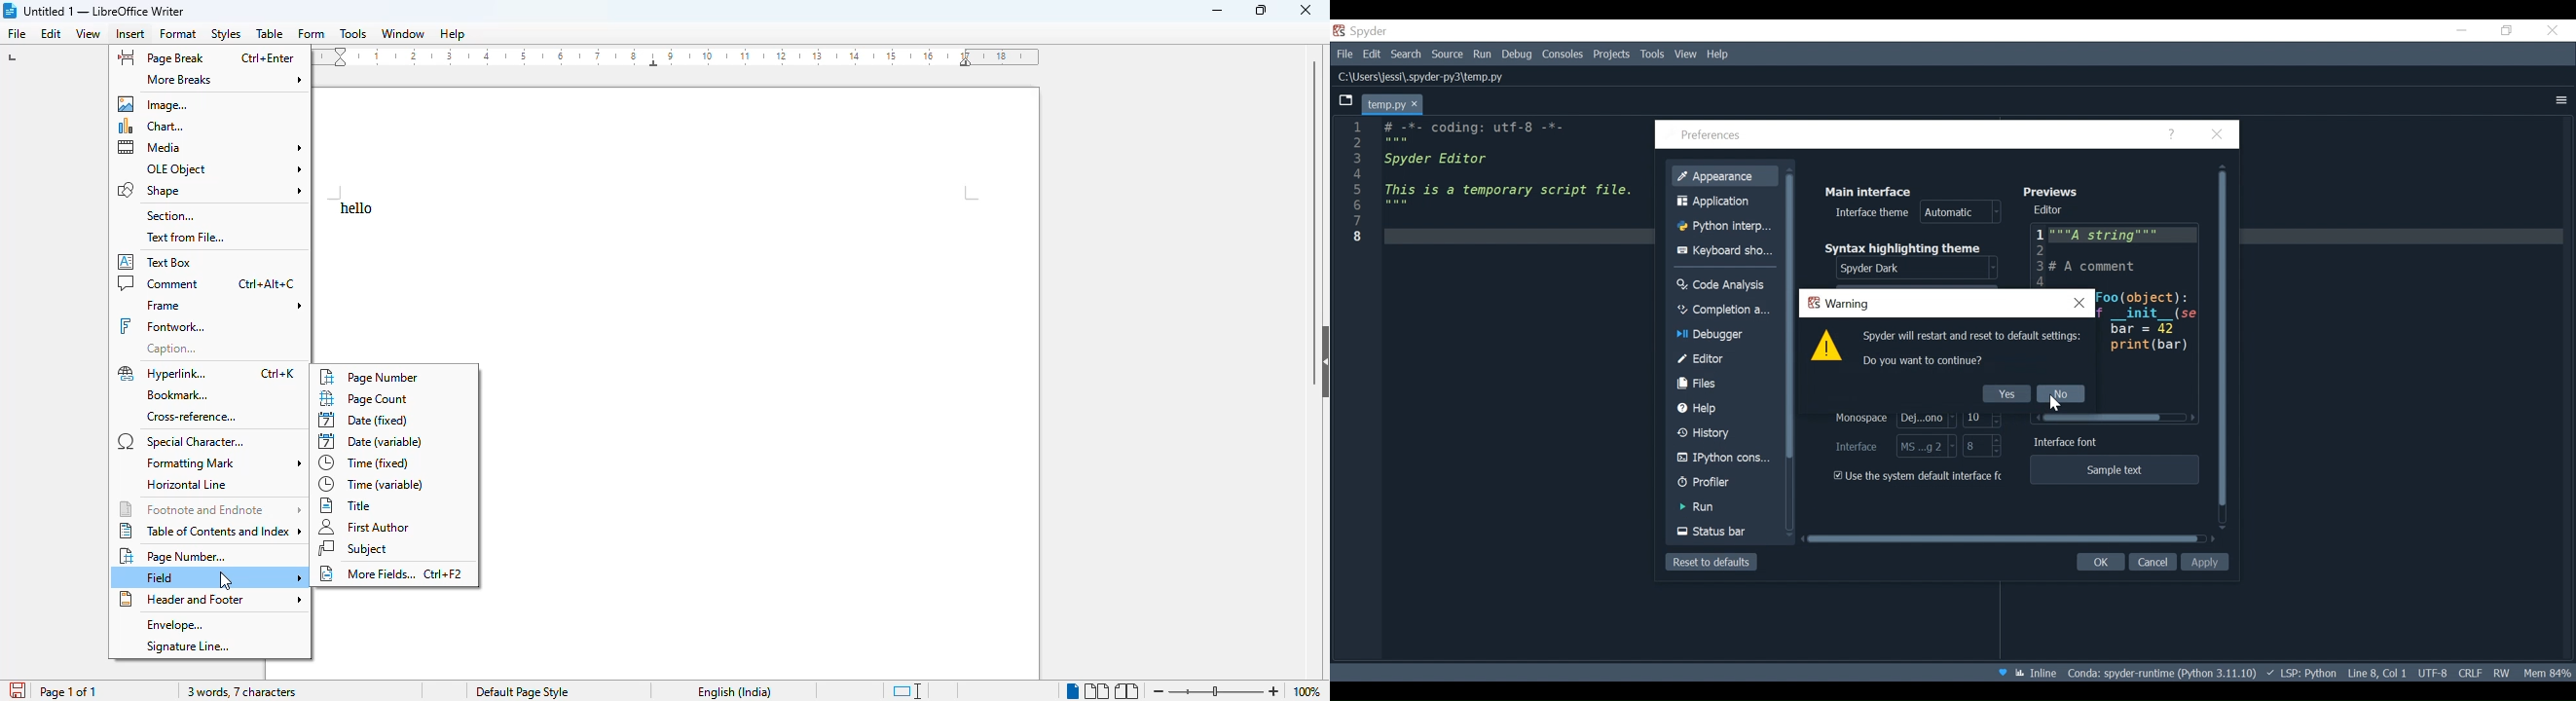 This screenshot has height=728, width=2576. I want to click on Do you want to continue, so click(1925, 361).